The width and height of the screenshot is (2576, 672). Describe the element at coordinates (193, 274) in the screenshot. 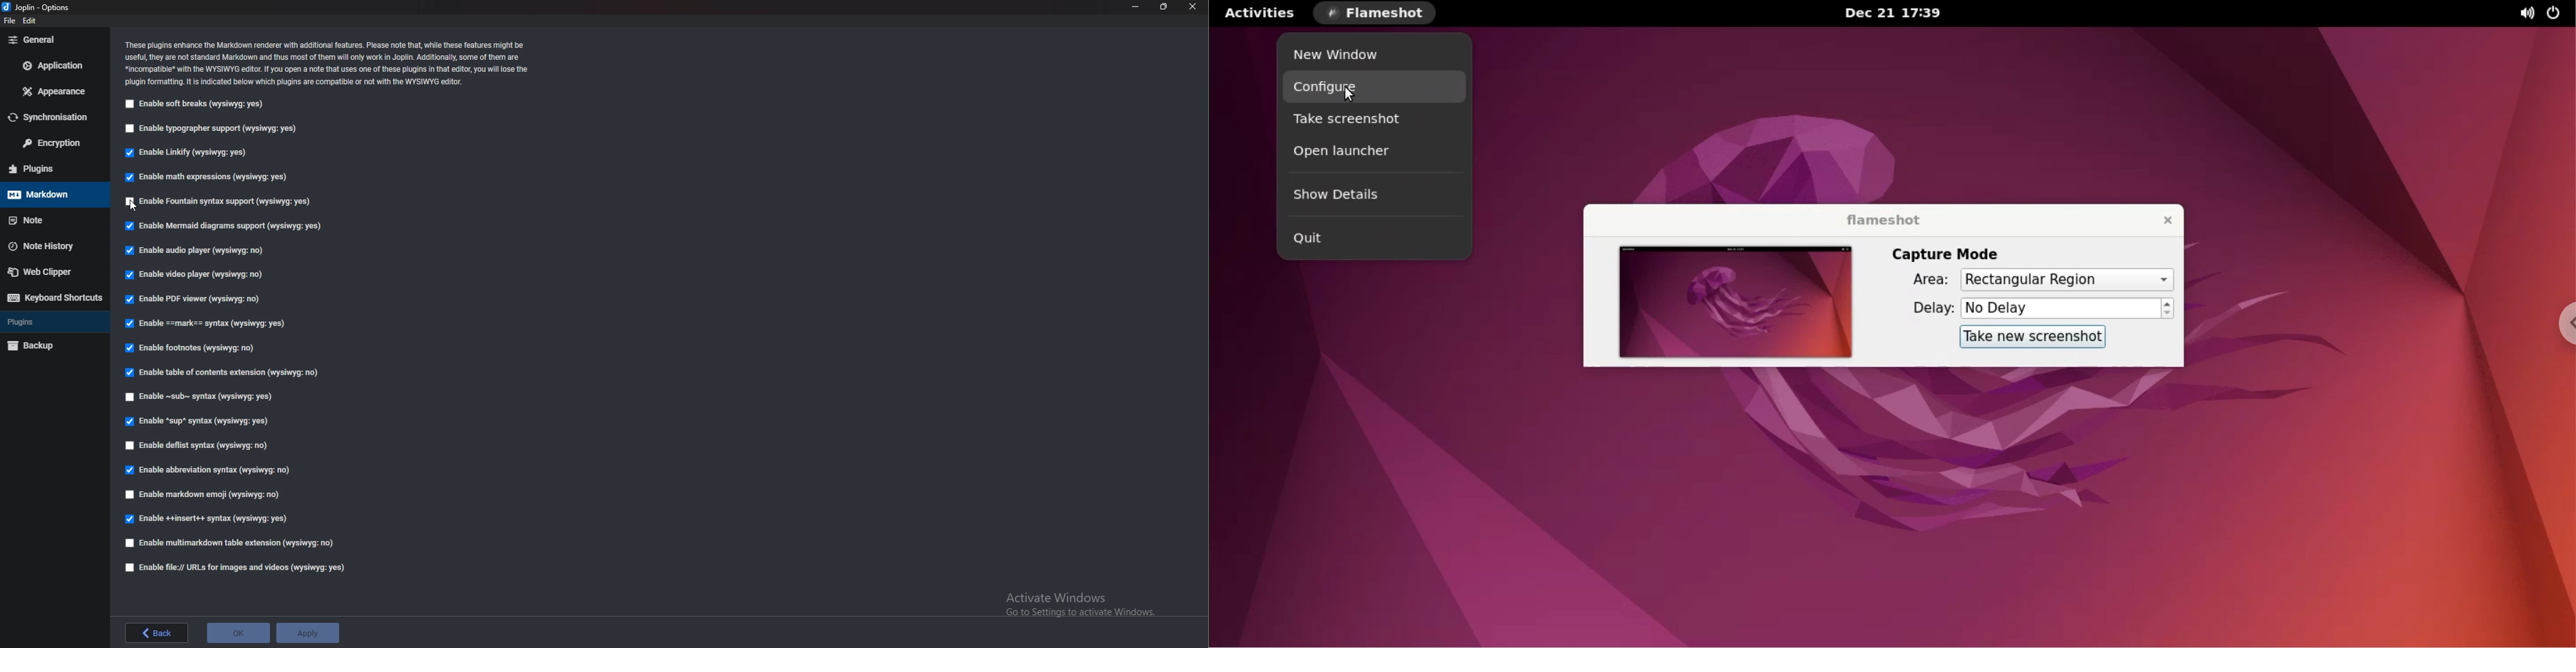

I see `enable video player` at that location.